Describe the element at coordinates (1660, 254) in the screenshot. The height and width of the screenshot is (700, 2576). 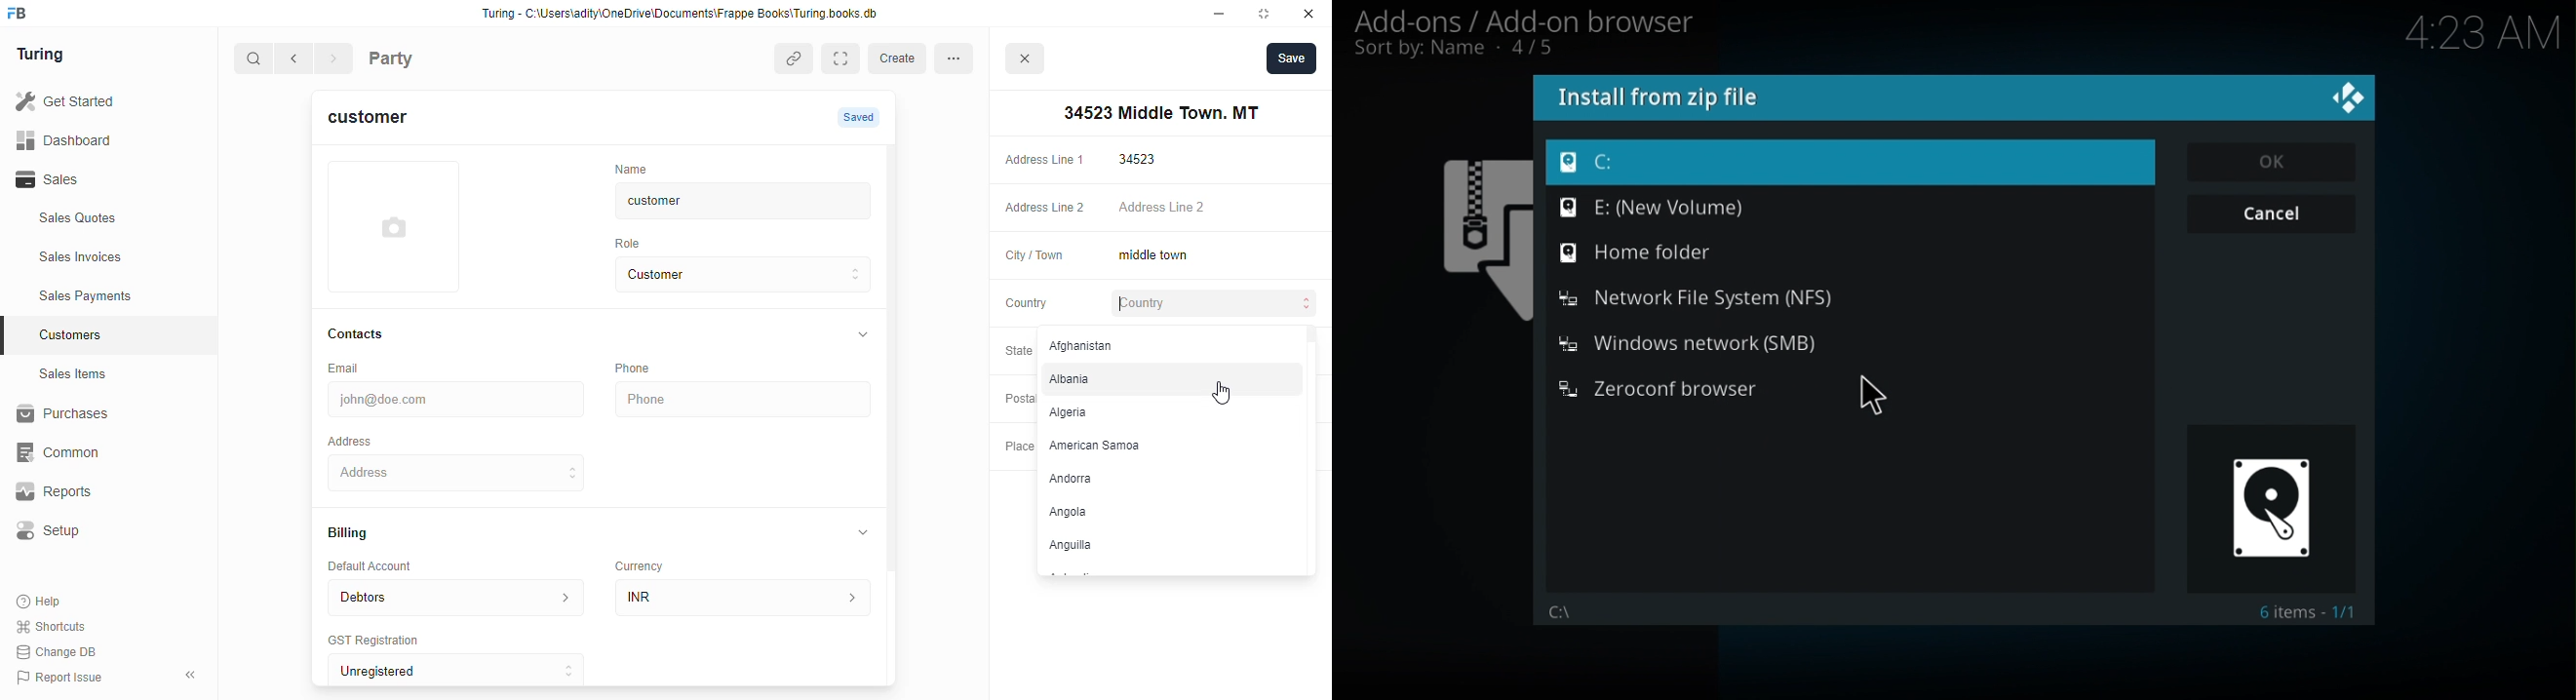
I see `home folder` at that location.